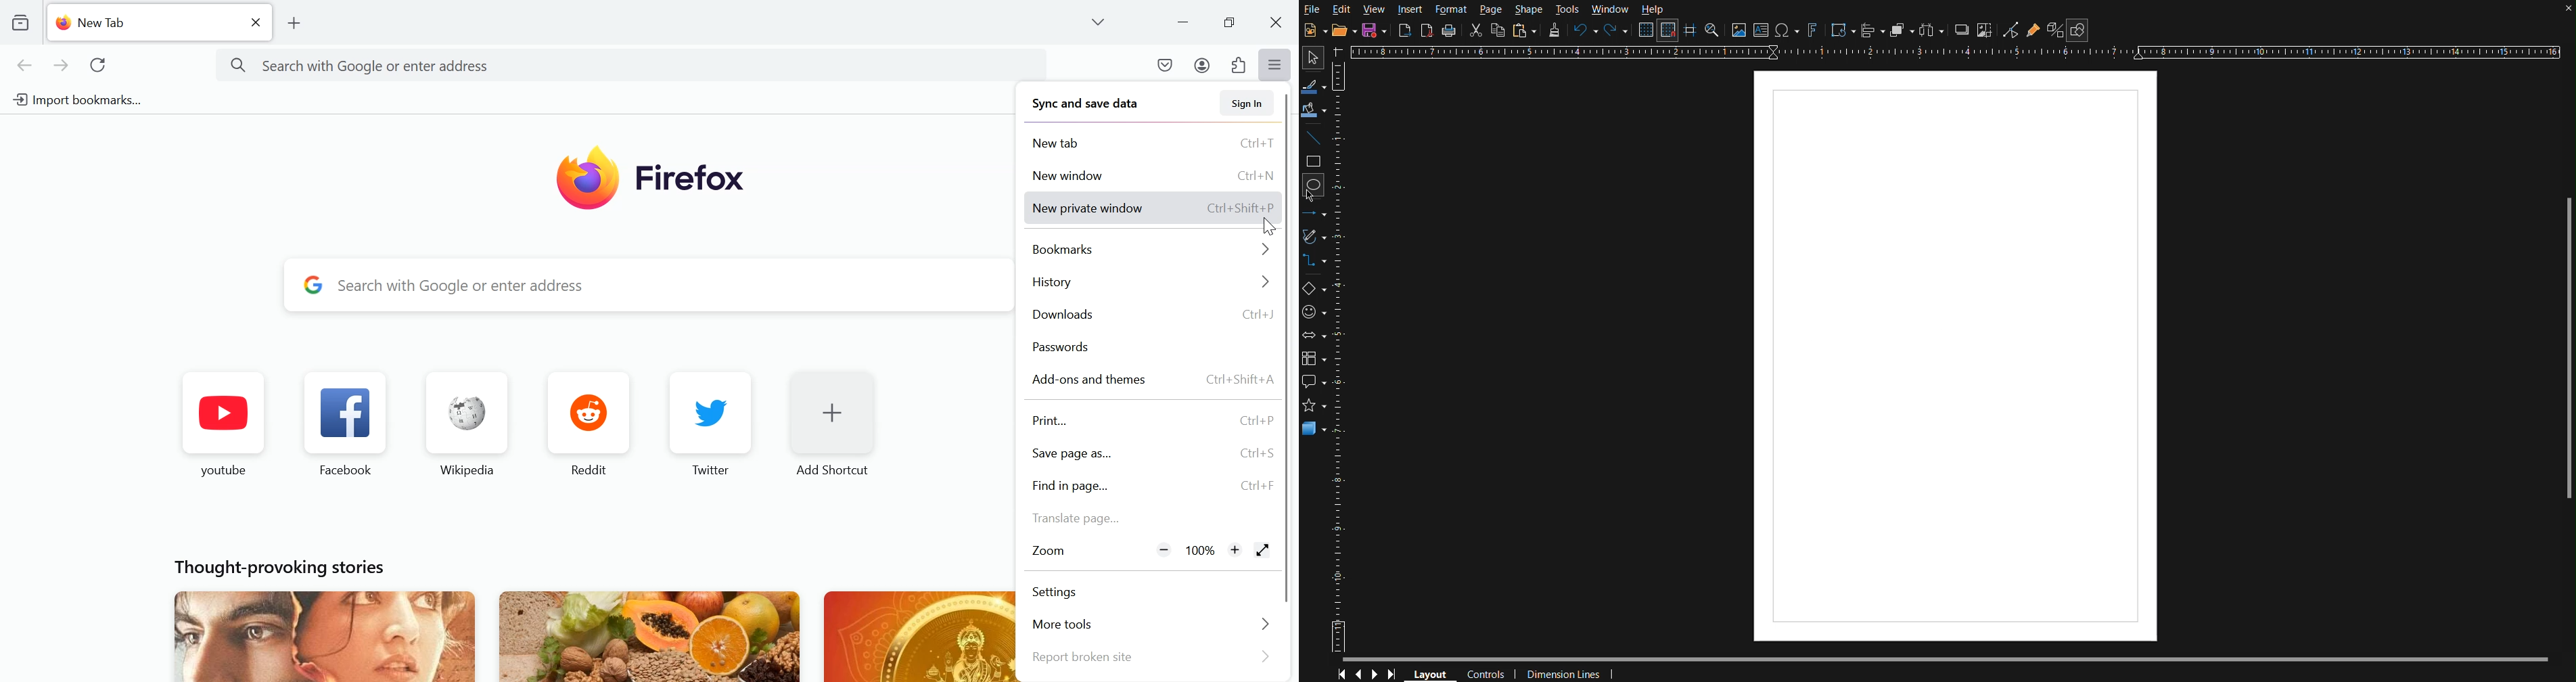  I want to click on New, so click(1372, 31).